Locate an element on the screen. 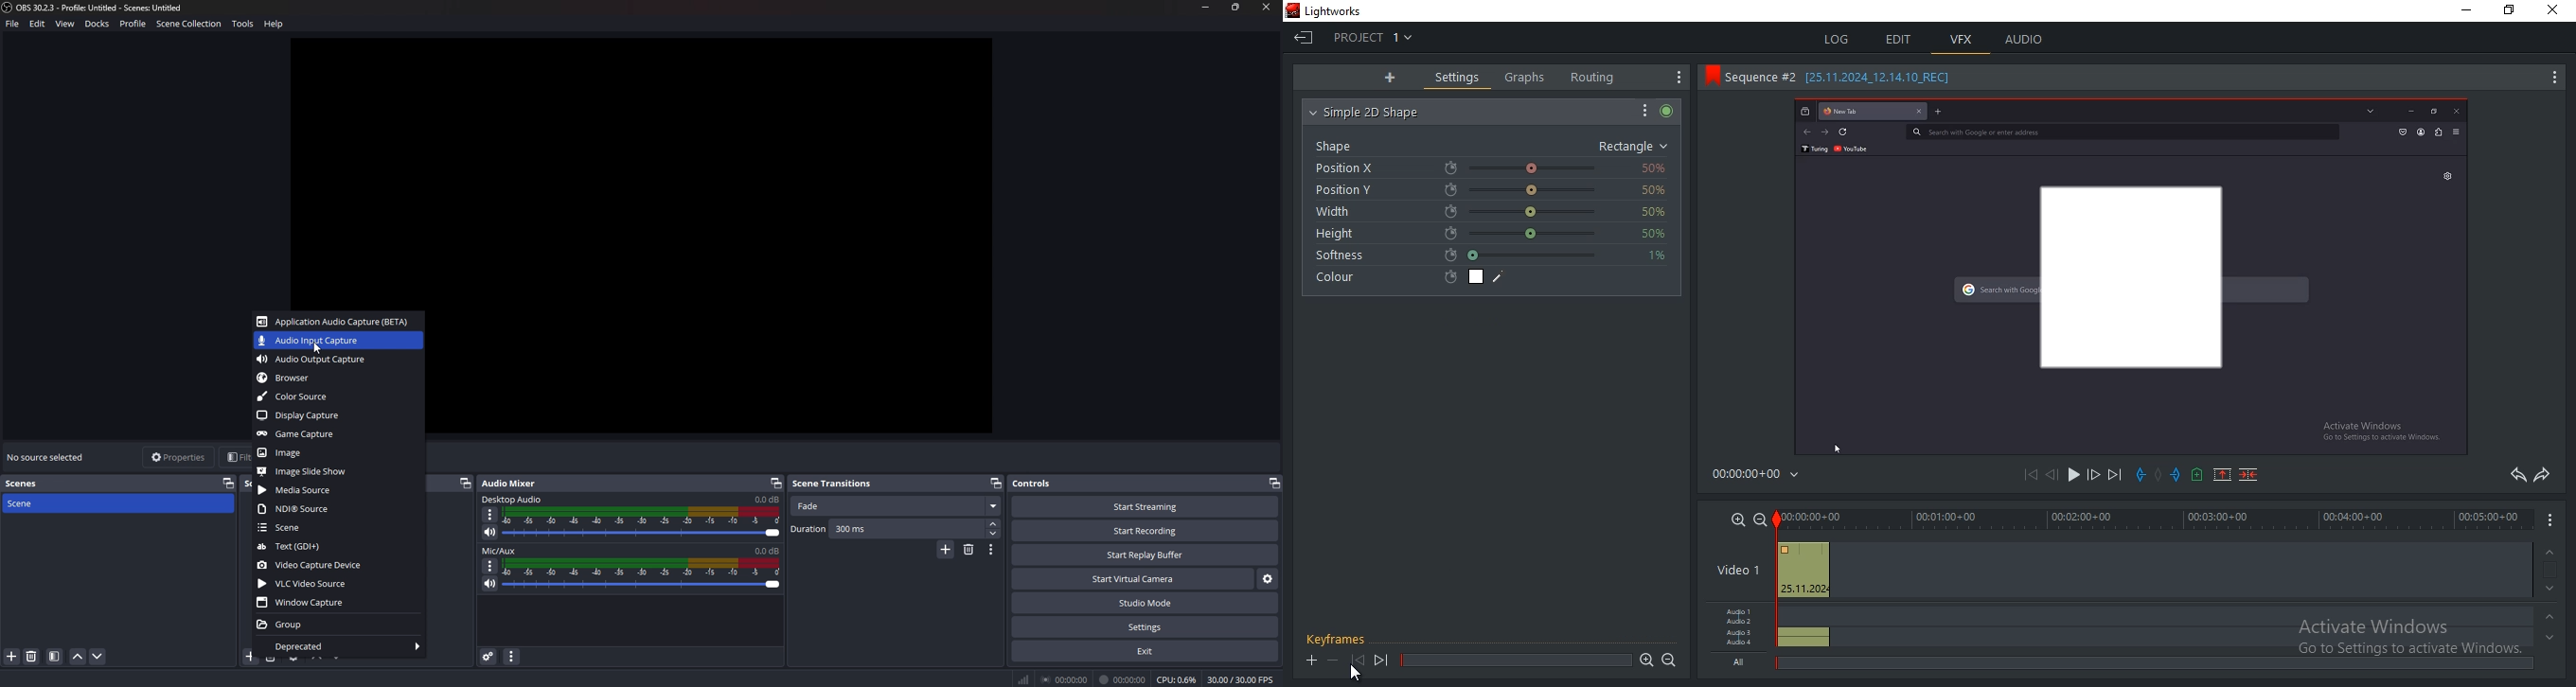 Image resolution: width=2576 pixels, height=700 pixels. close is located at coordinates (1268, 9).